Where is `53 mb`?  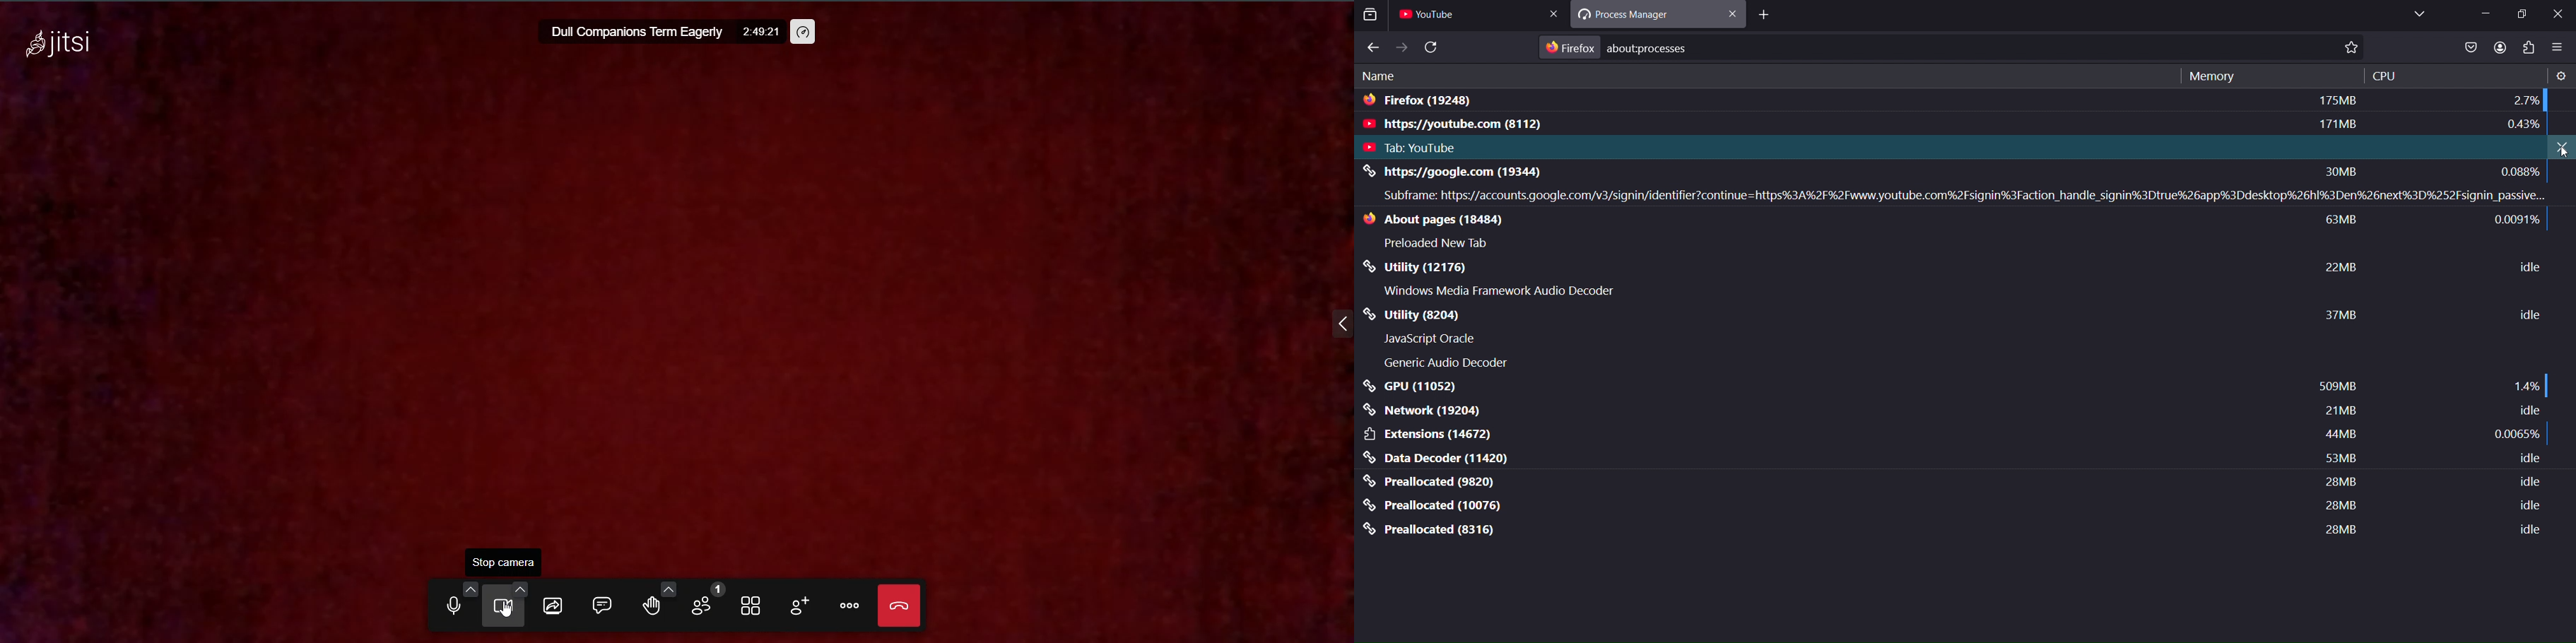
53 mb is located at coordinates (2338, 458).